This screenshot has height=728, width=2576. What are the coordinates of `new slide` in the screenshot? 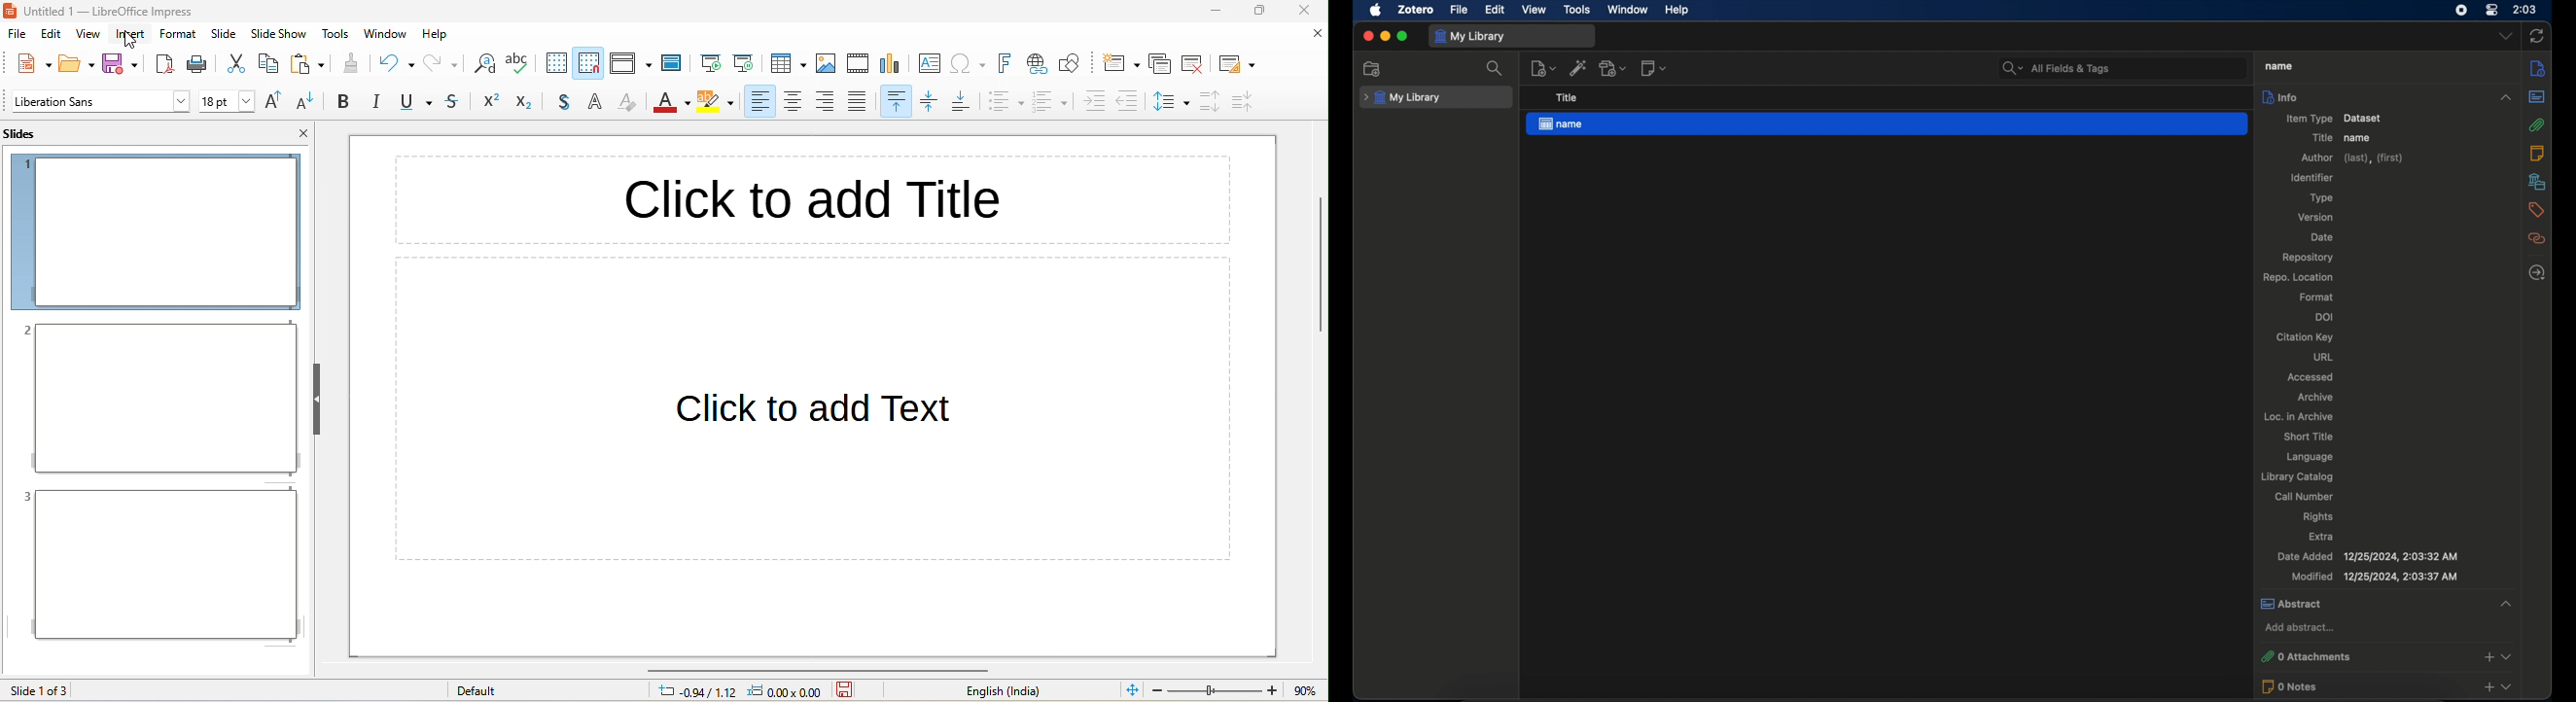 It's located at (1119, 63).